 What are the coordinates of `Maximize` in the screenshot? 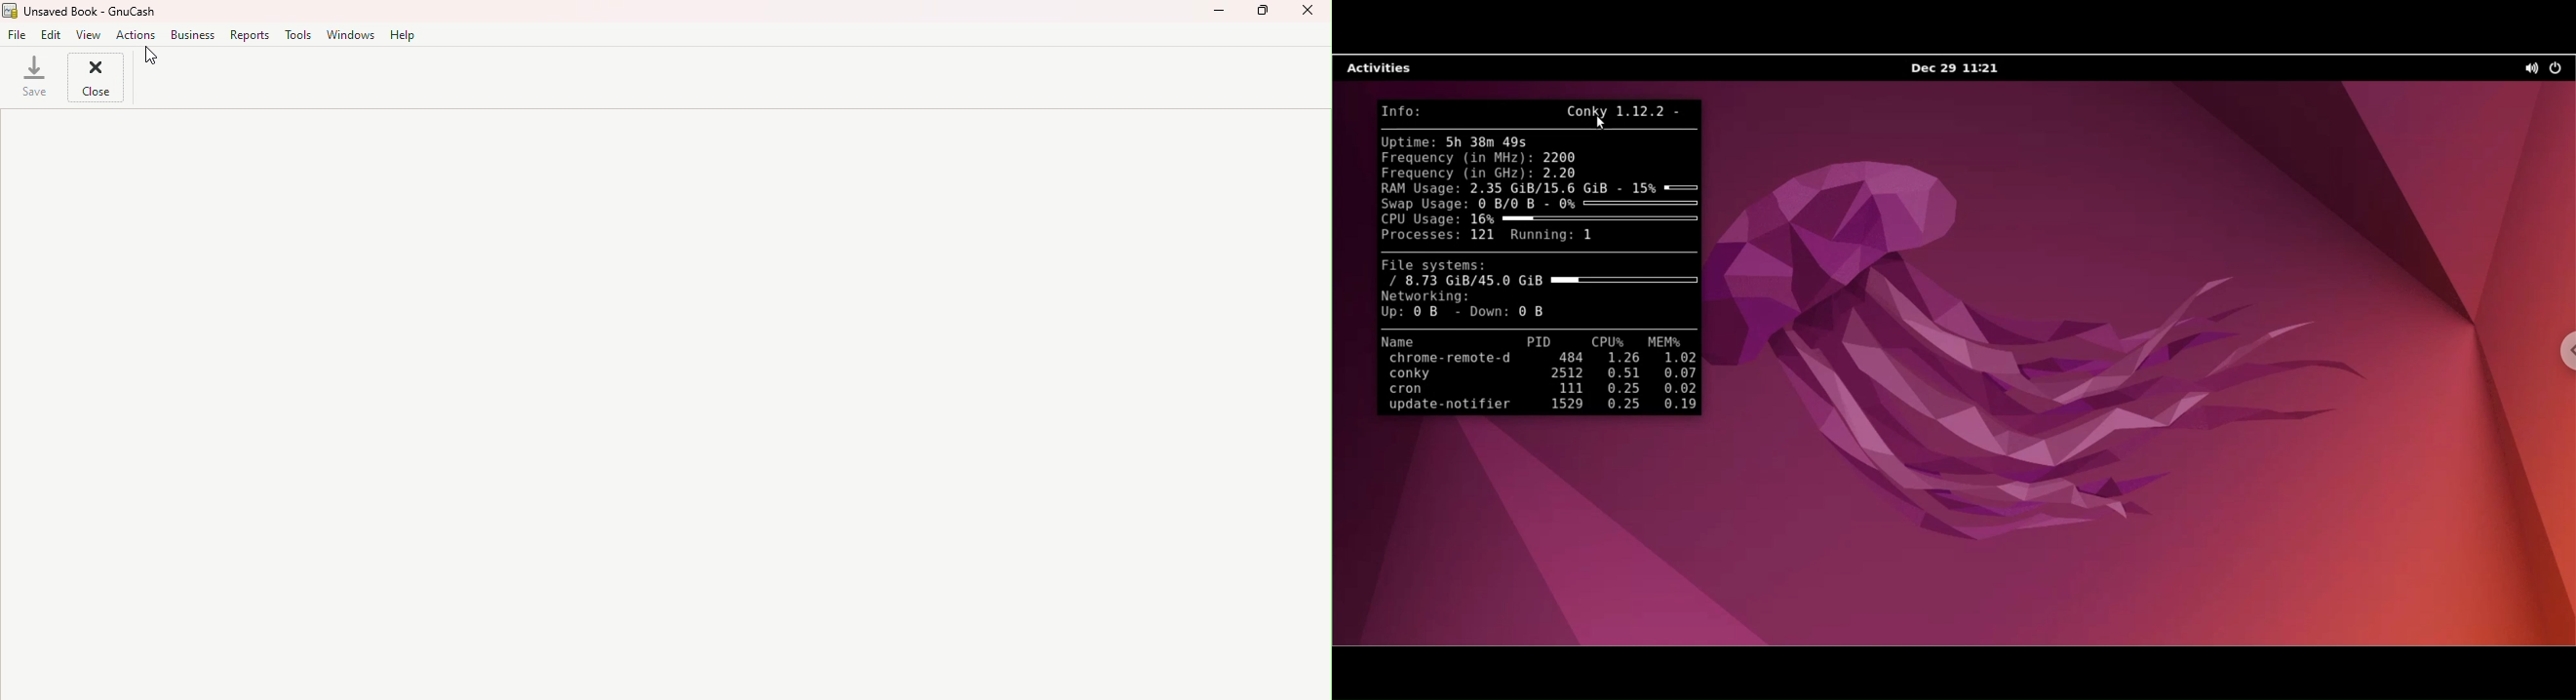 It's located at (1267, 14).